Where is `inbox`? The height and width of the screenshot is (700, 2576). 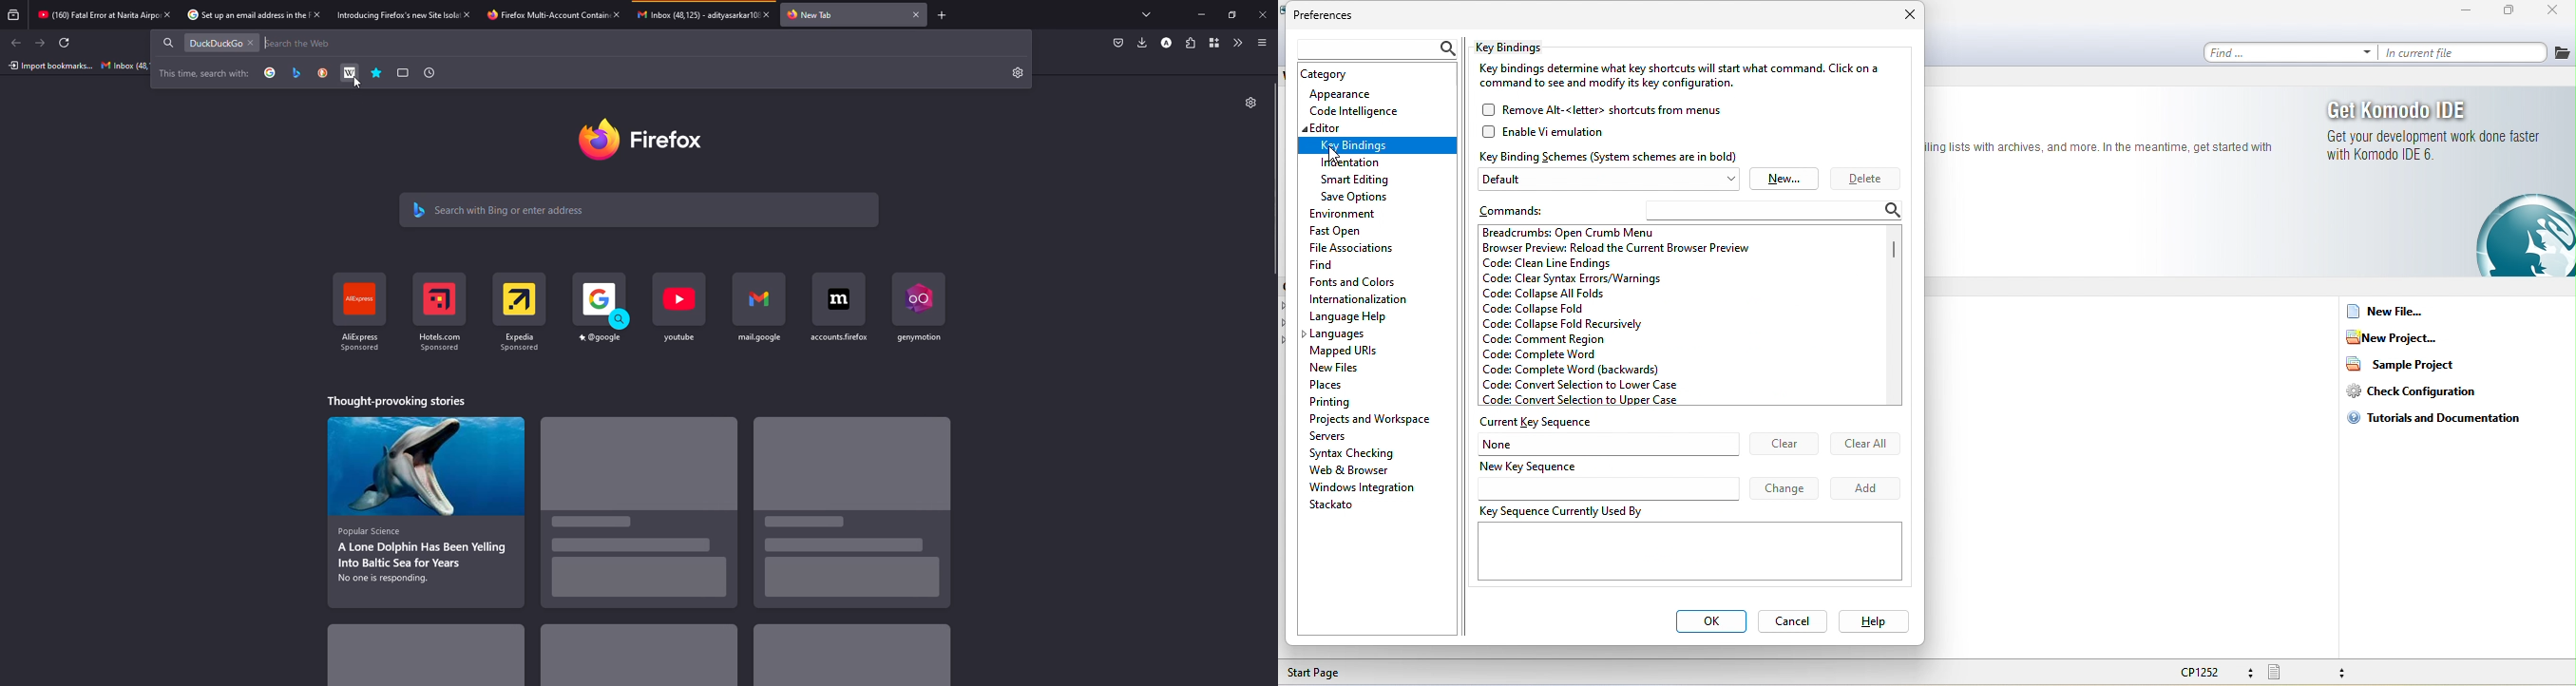
inbox is located at coordinates (125, 65).